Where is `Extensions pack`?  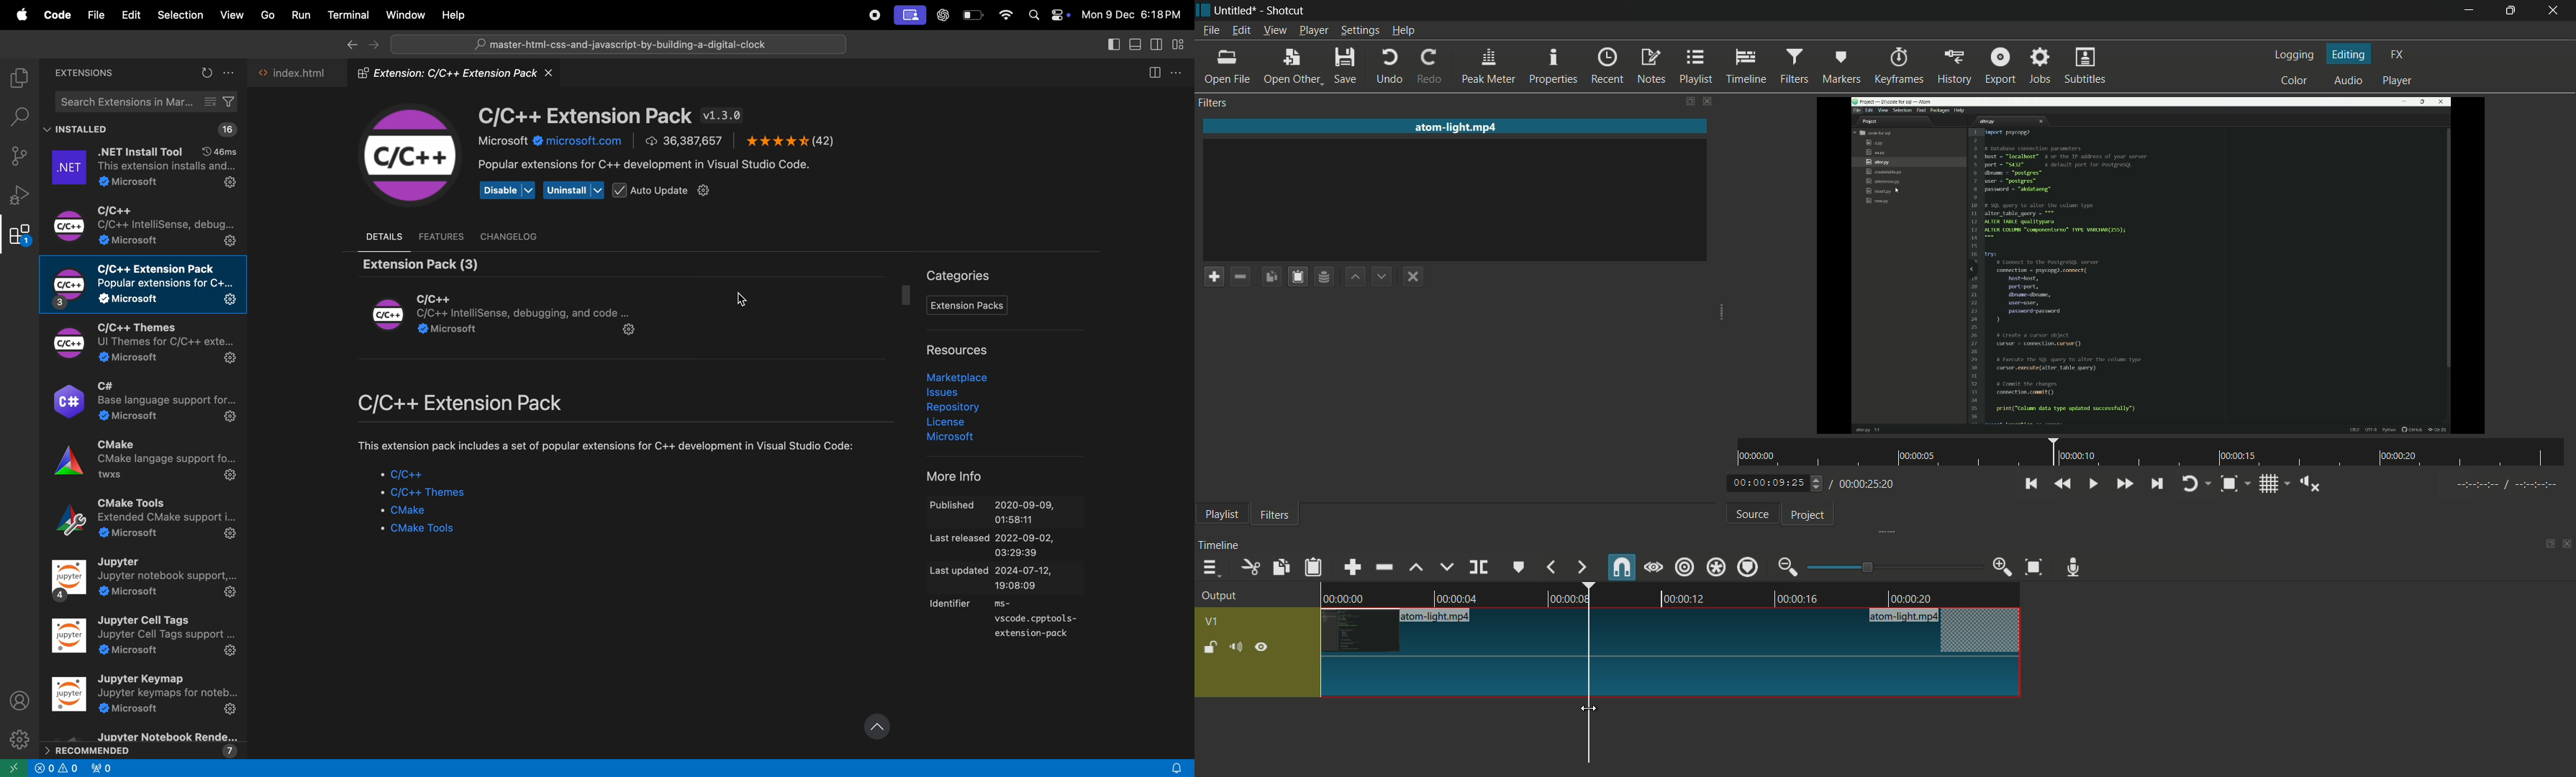
Extensions pack is located at coordinates (967, 306).